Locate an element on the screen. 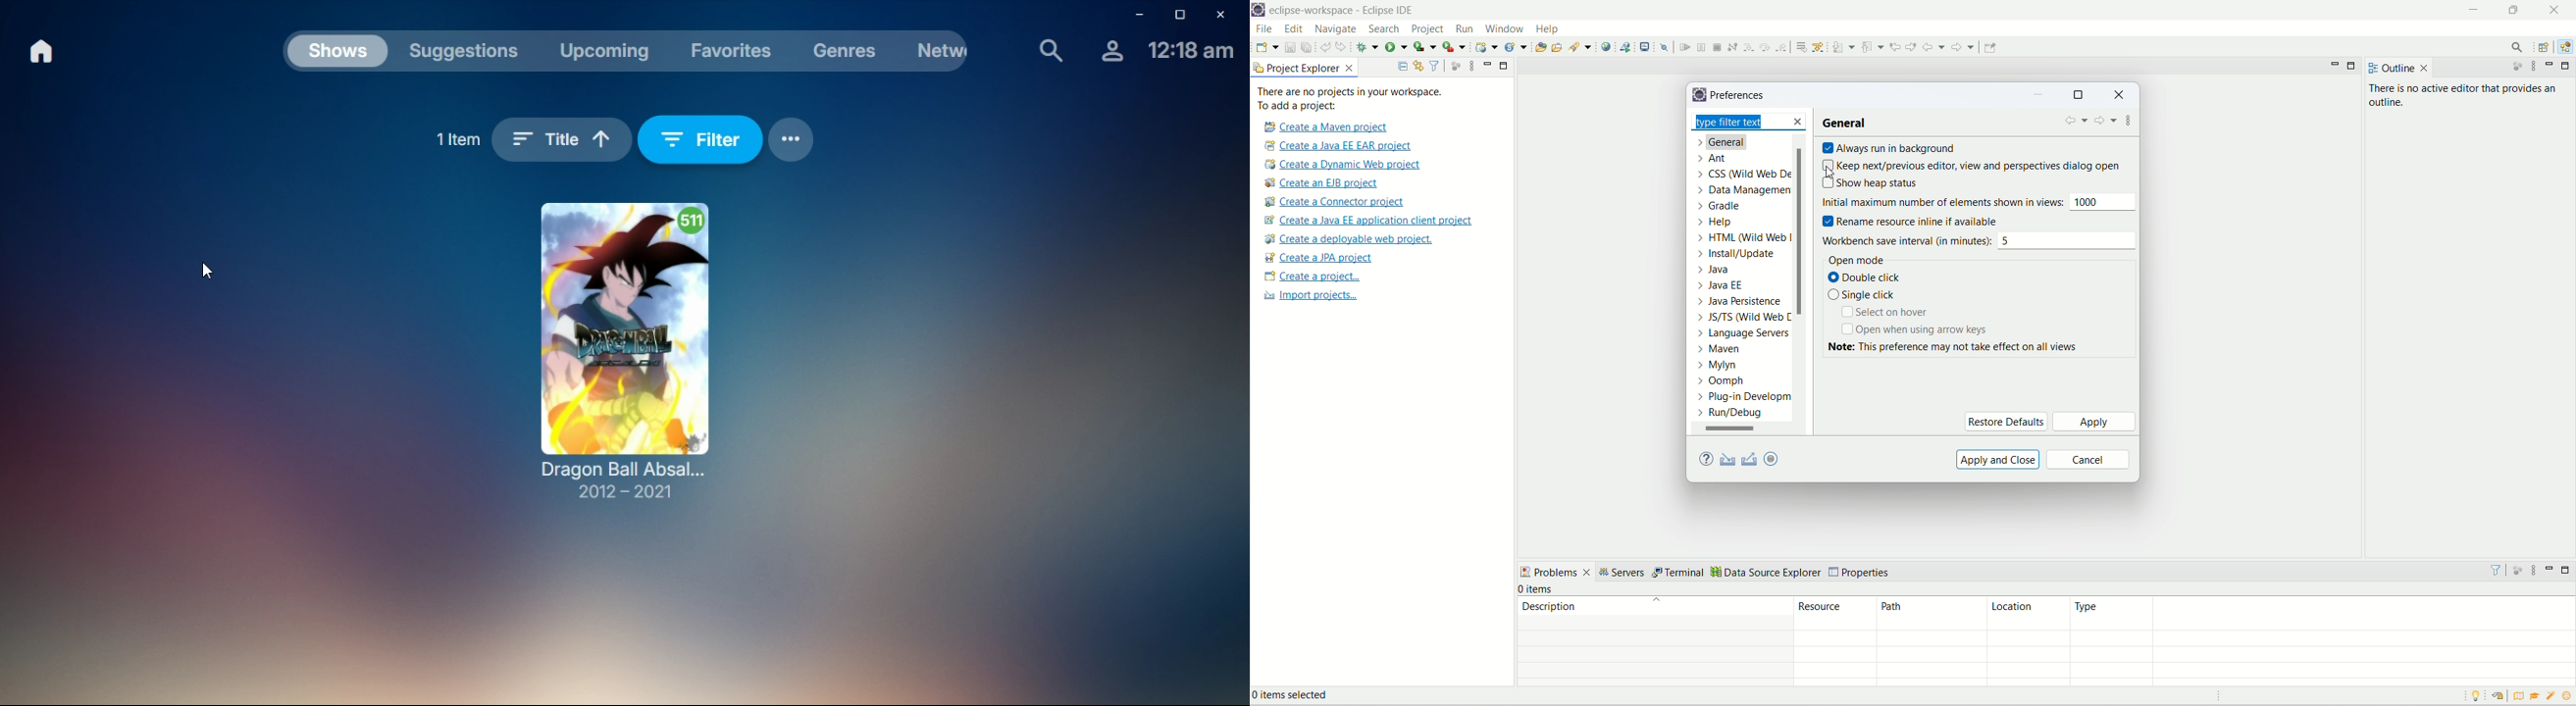 The height and width of the screenshot is (728, 2576). oomph preference recorder is located at coordinates (1771, 459).